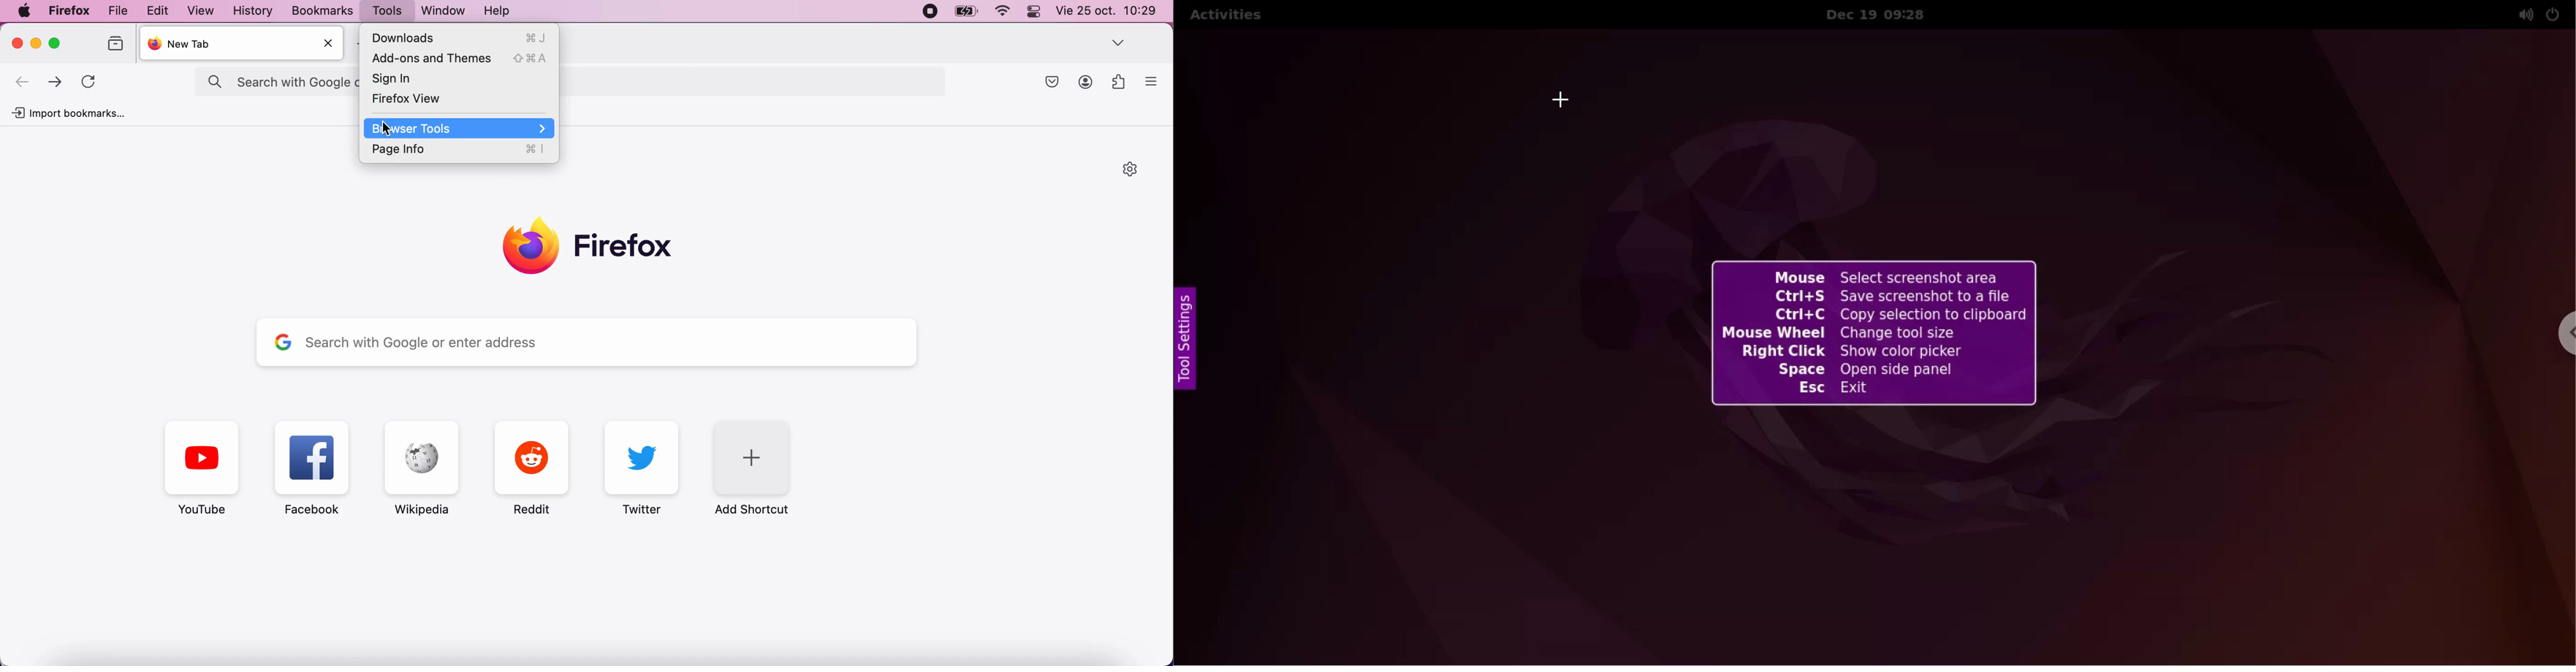 The width and height of the screenshot is (2576, 672). What do you see at coordinates (590, 248) in the screenshot?
I see `Firefox symbol` at bounding box center [590, 248].